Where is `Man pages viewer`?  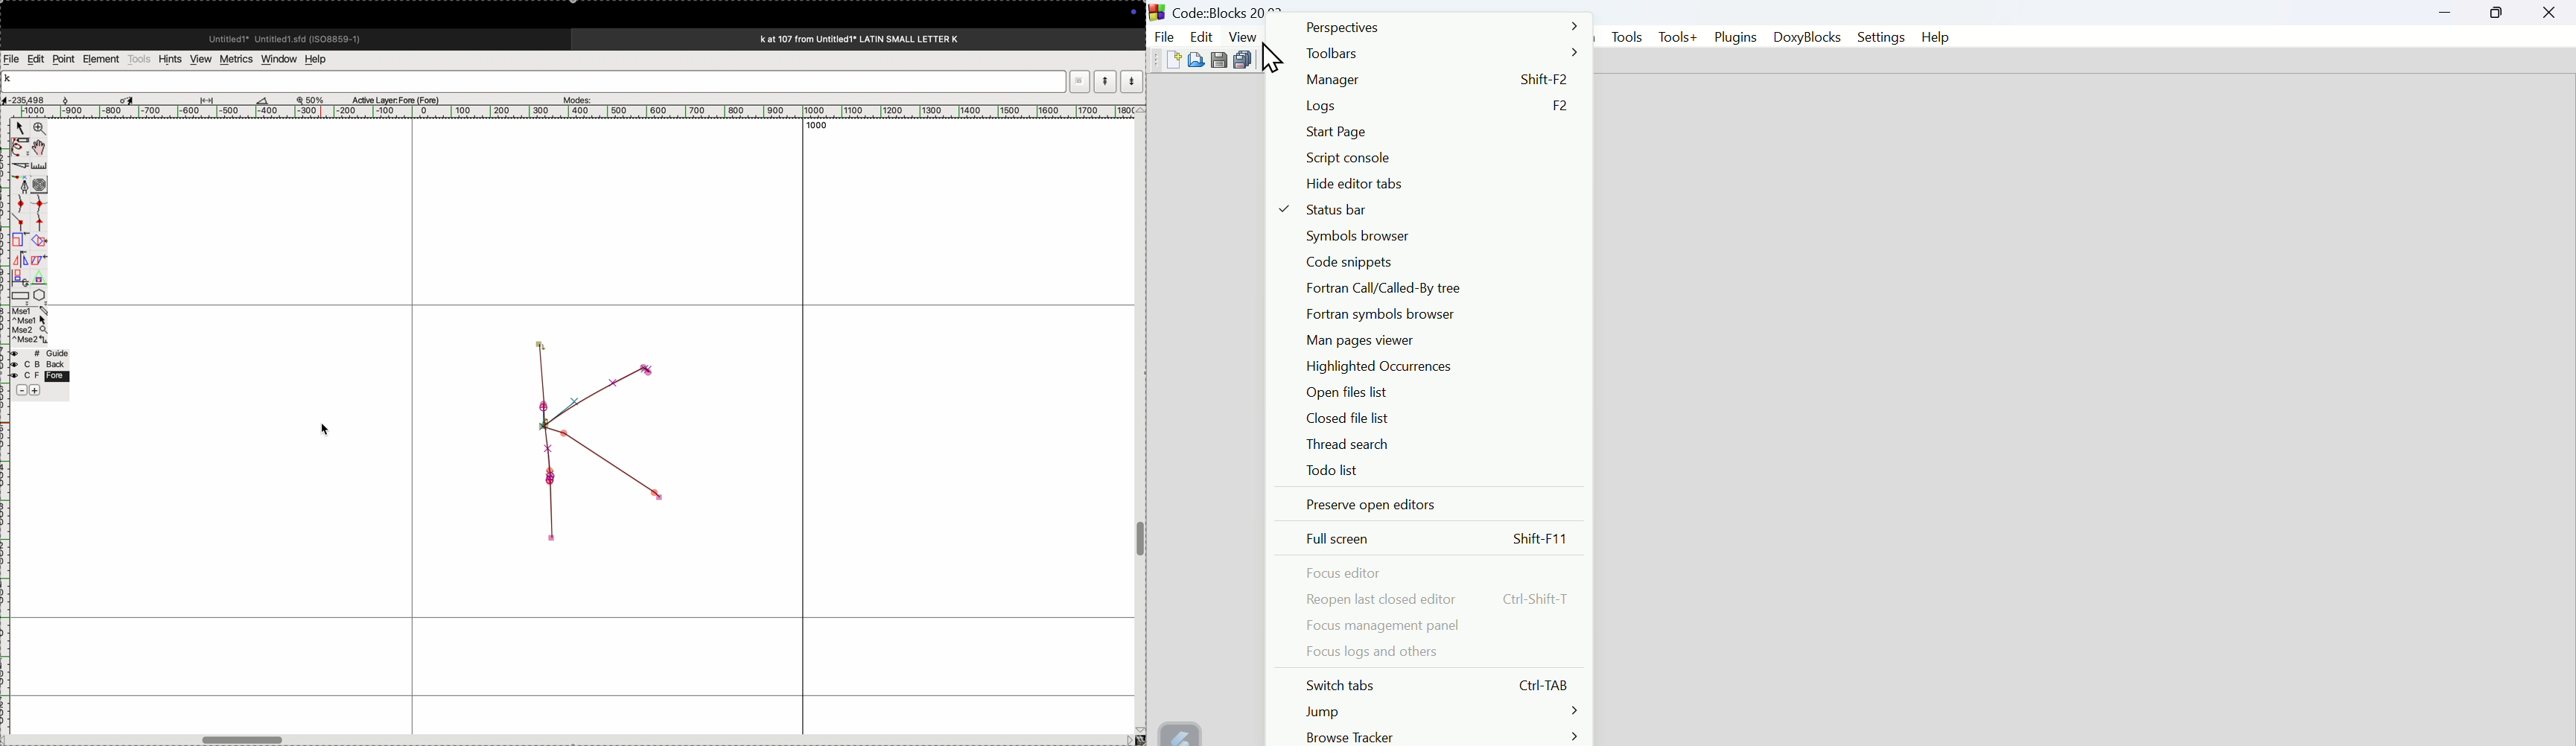
Man pages viewer is located at coordinates (1358, 341).